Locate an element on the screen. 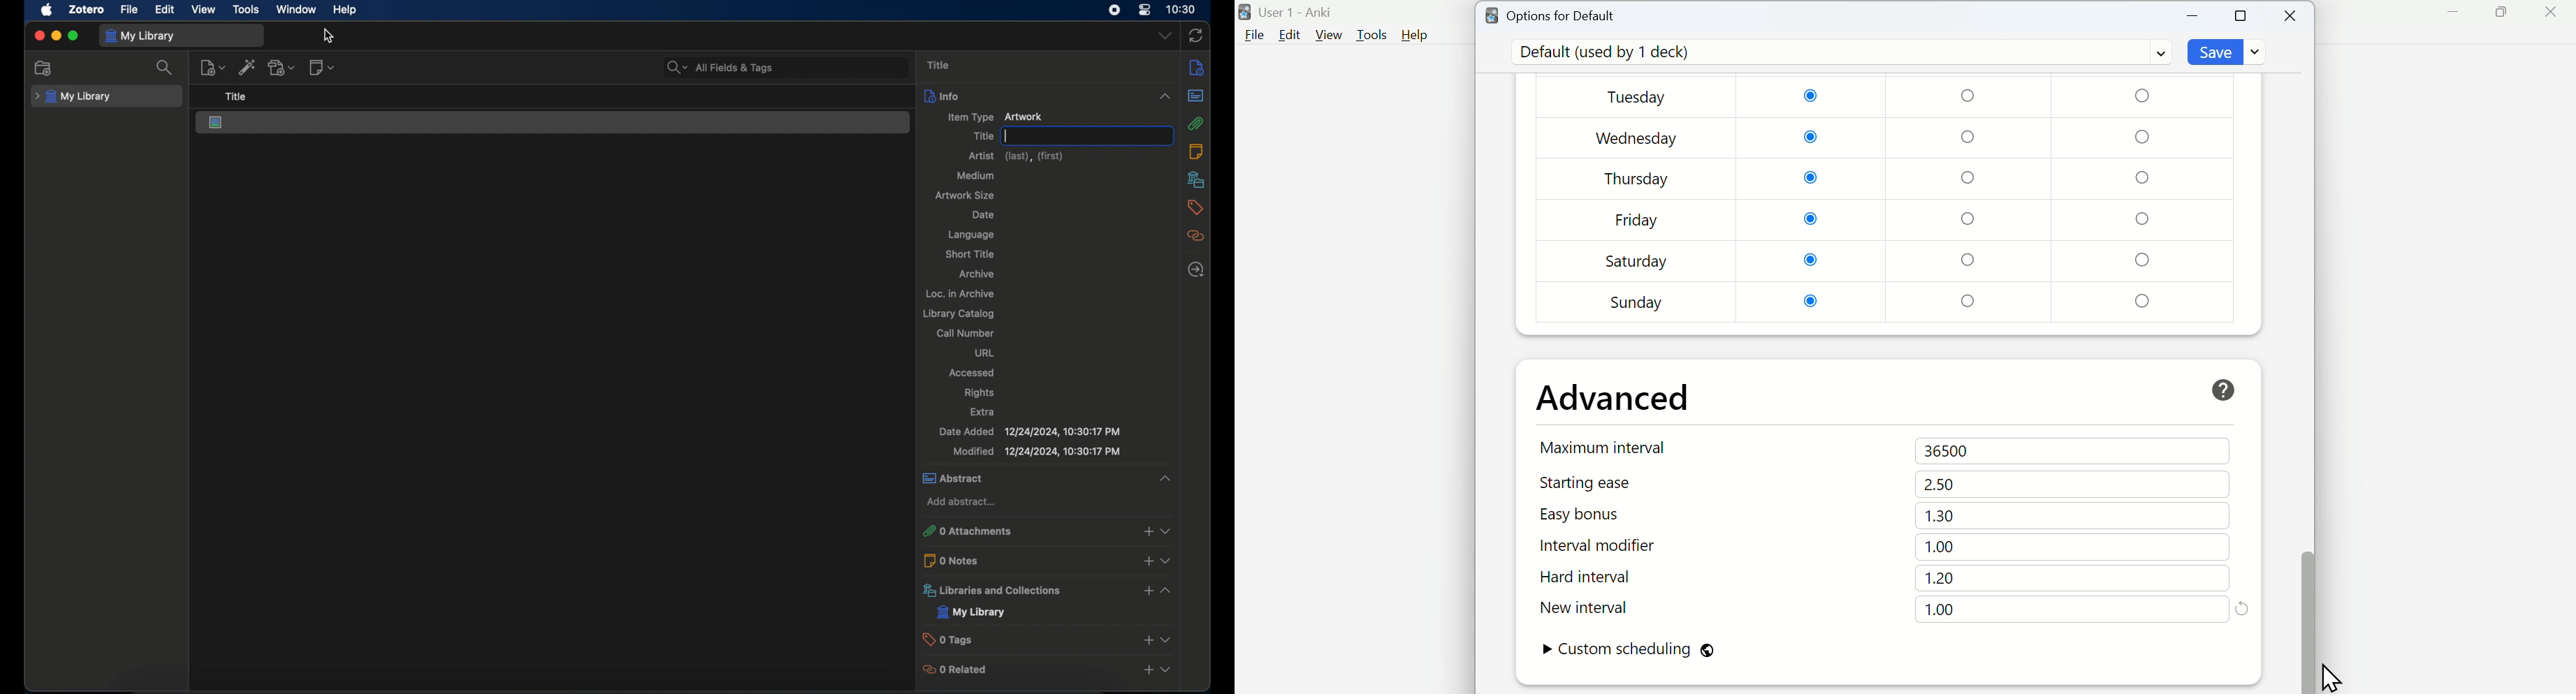  short title is located at coordinates (969, 253).